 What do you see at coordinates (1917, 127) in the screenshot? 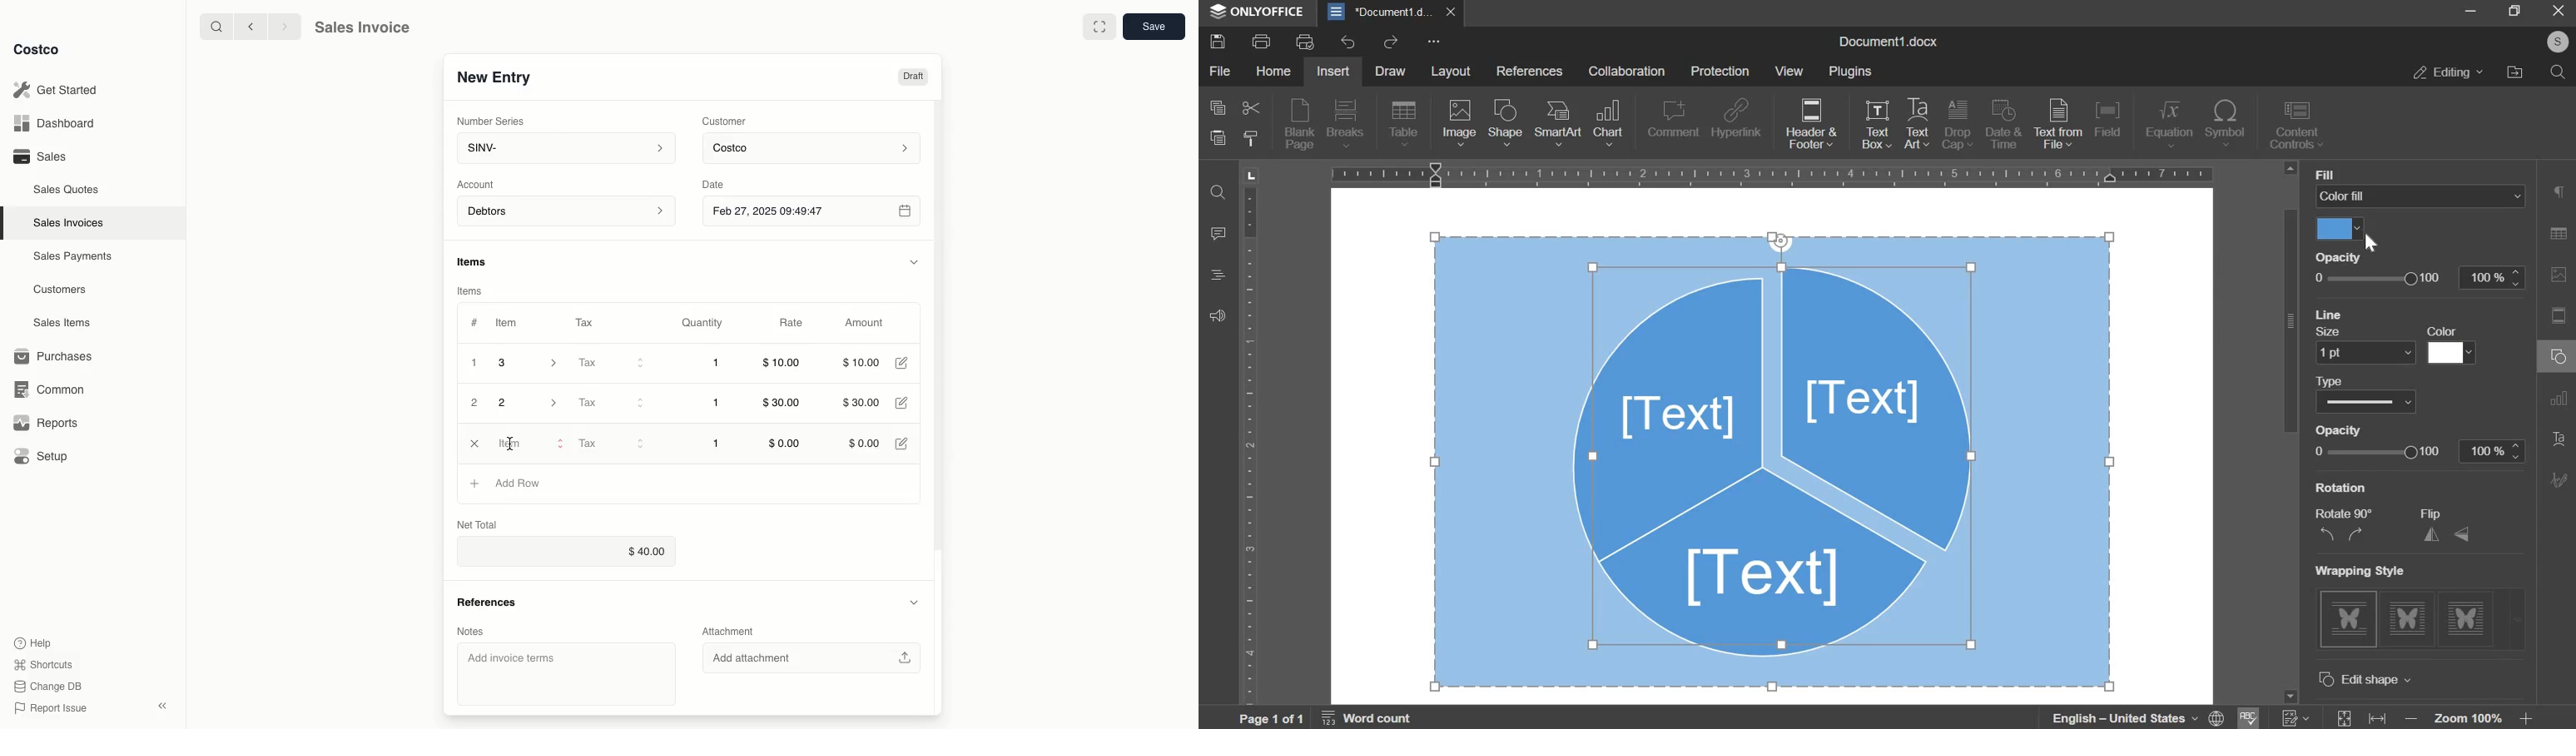
I see `text art` at bounding box center [1917, 127].